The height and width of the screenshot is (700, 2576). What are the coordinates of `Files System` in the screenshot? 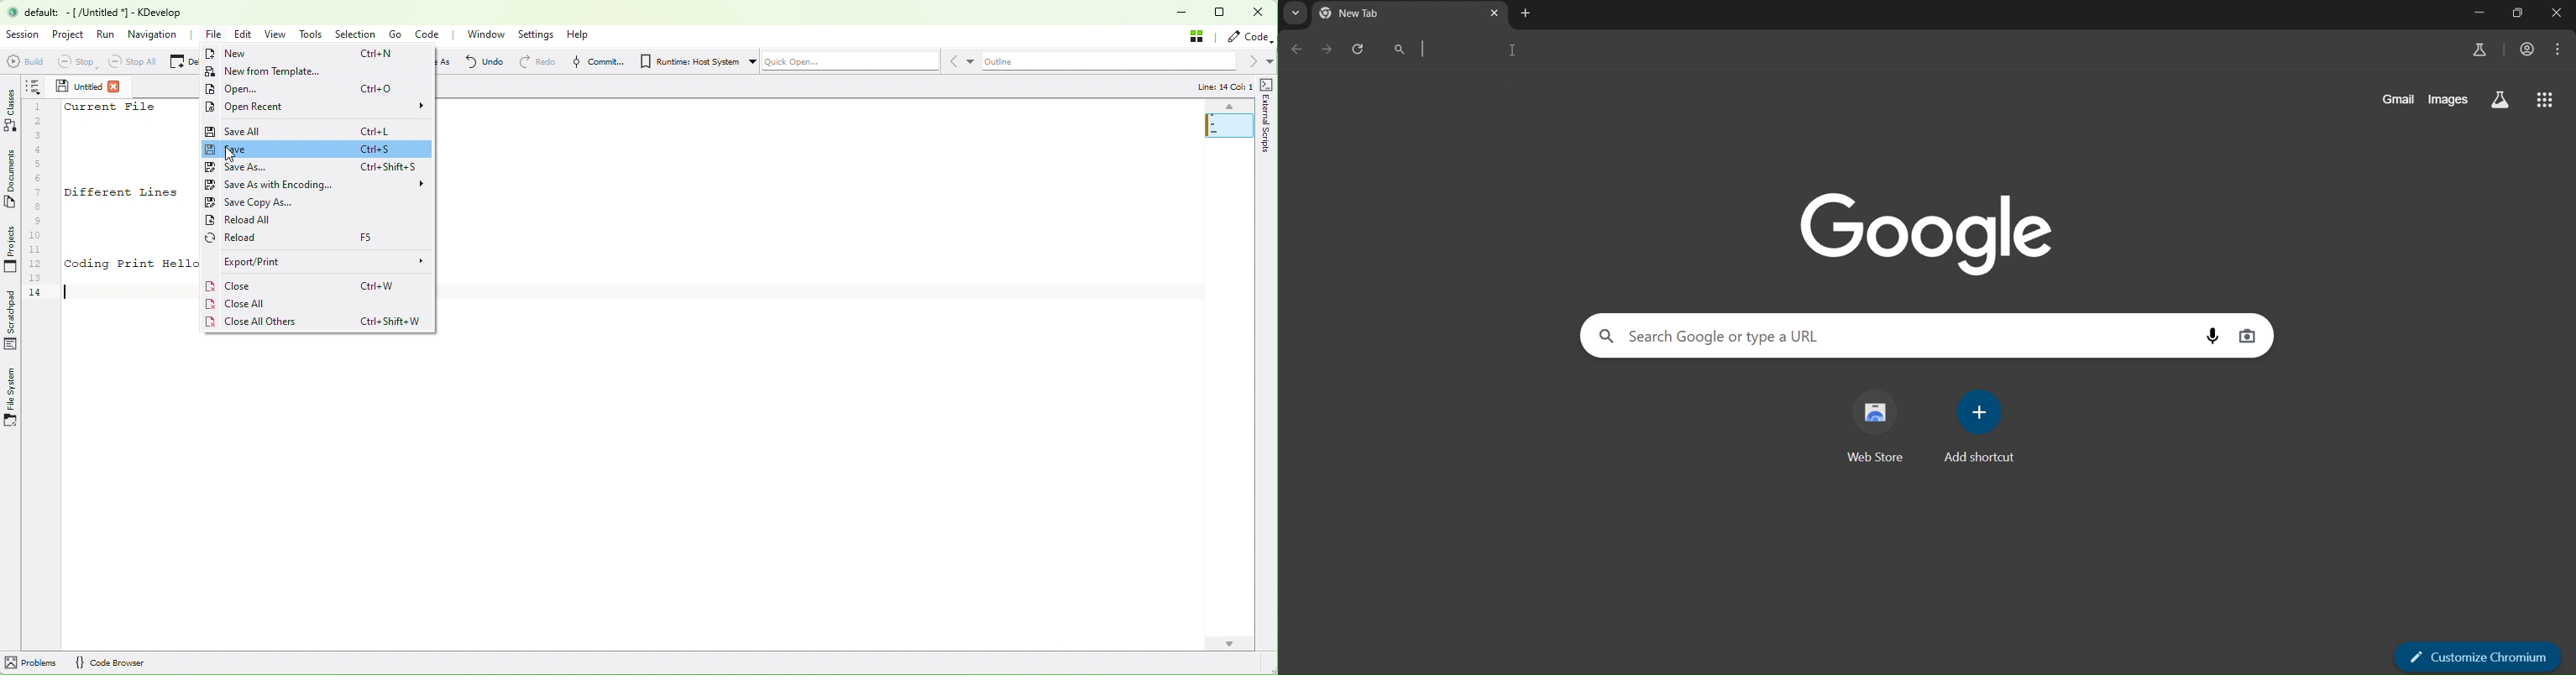 It's located at (12, 399).